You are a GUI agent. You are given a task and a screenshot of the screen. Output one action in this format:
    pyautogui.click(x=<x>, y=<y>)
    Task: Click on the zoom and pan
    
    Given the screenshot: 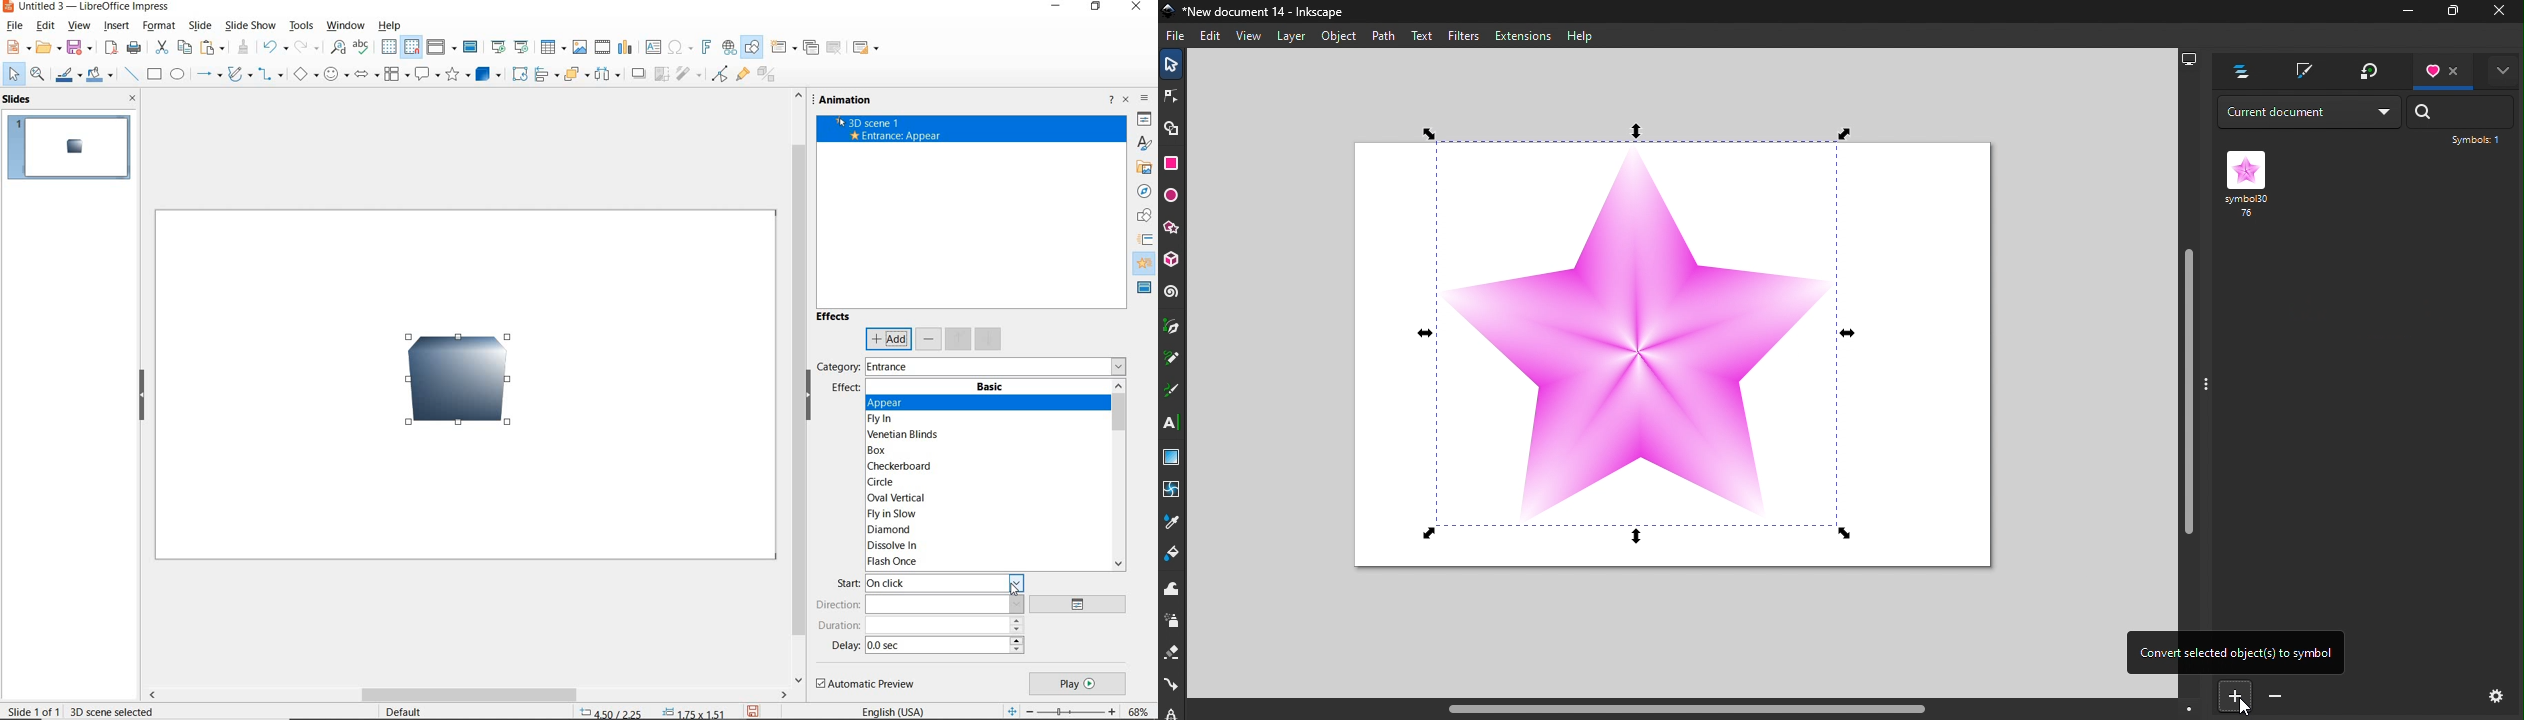 What is the action you would take?
    pyautogui.click(x=37, y=76)
    